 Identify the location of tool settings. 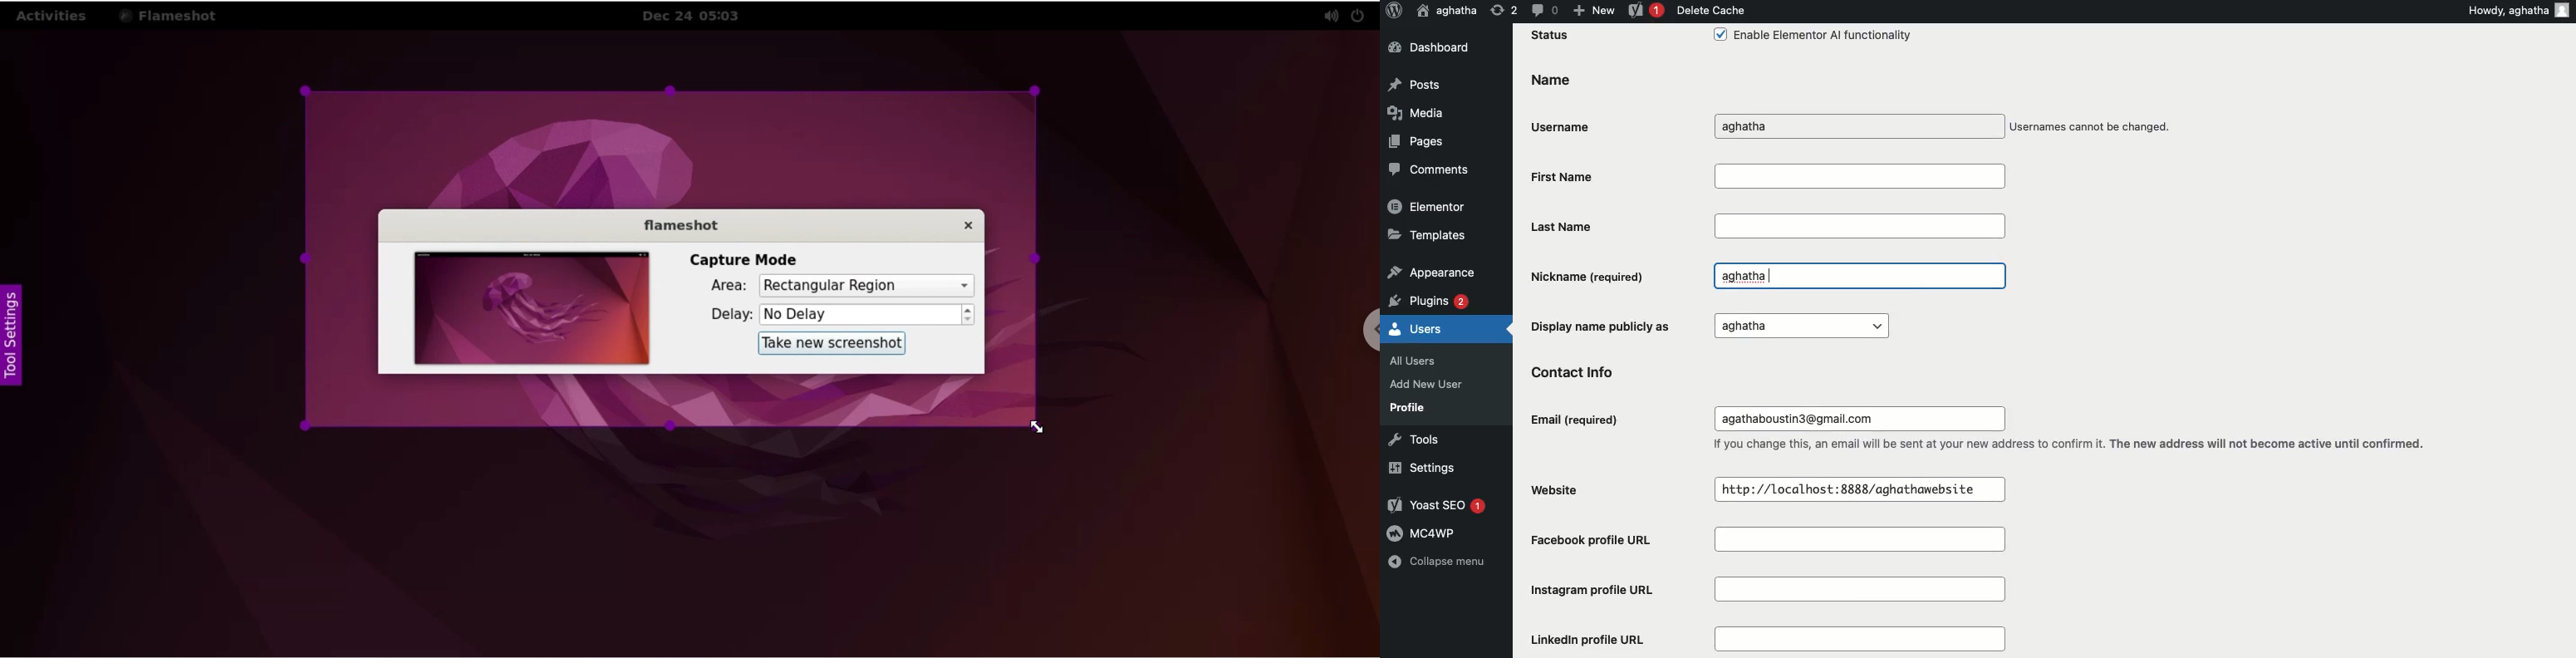
(12, 339).